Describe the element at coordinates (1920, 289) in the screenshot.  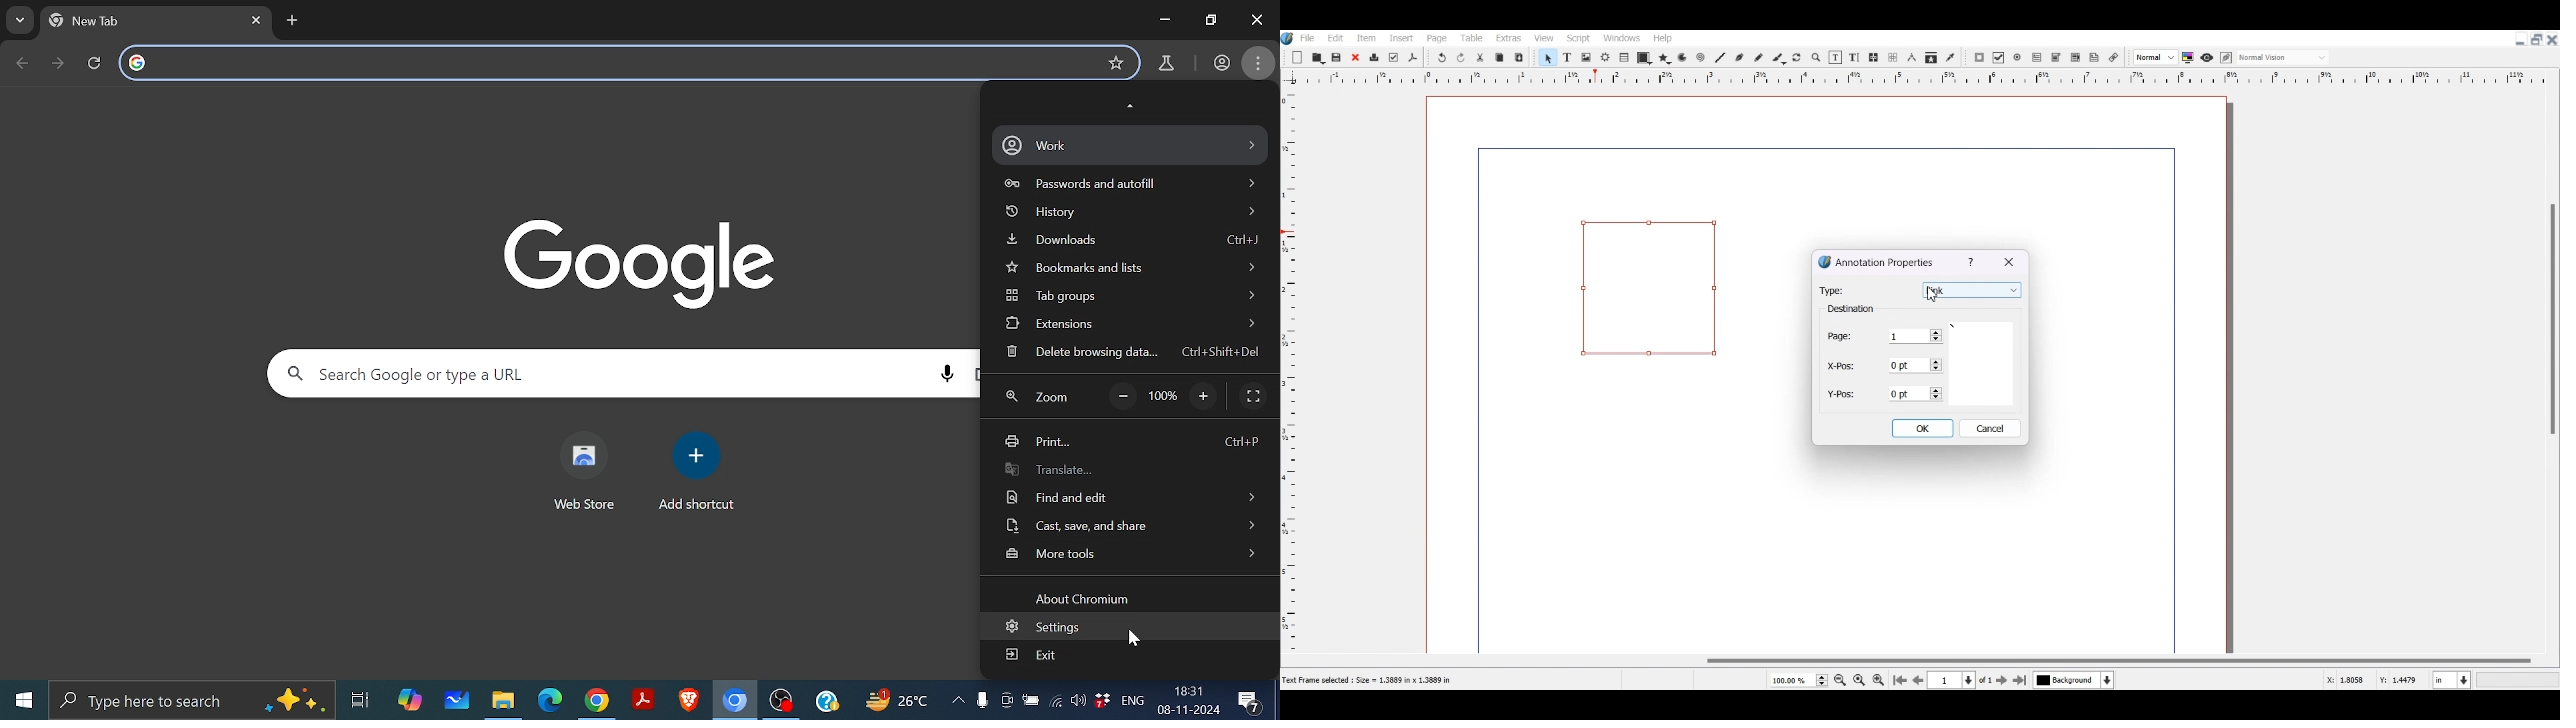
I see `Type` at that location.